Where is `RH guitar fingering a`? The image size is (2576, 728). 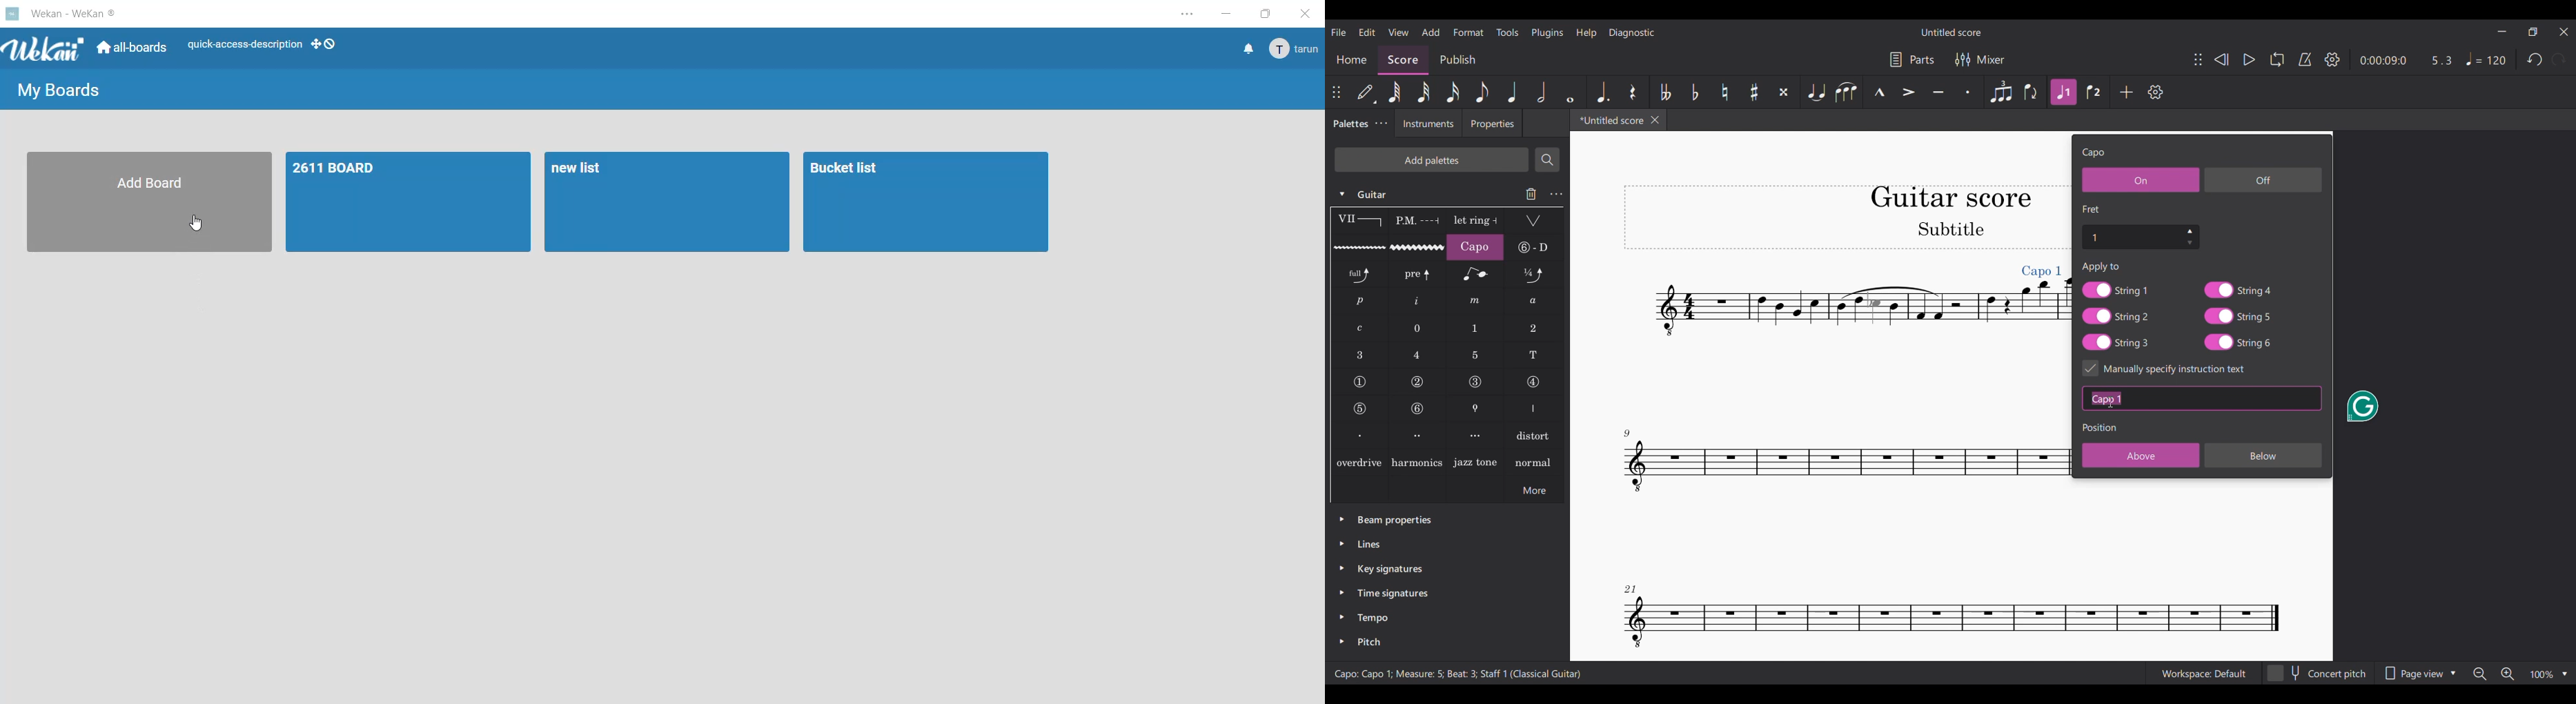 RH guitar fingering a is located at coordinates (1534, 301).